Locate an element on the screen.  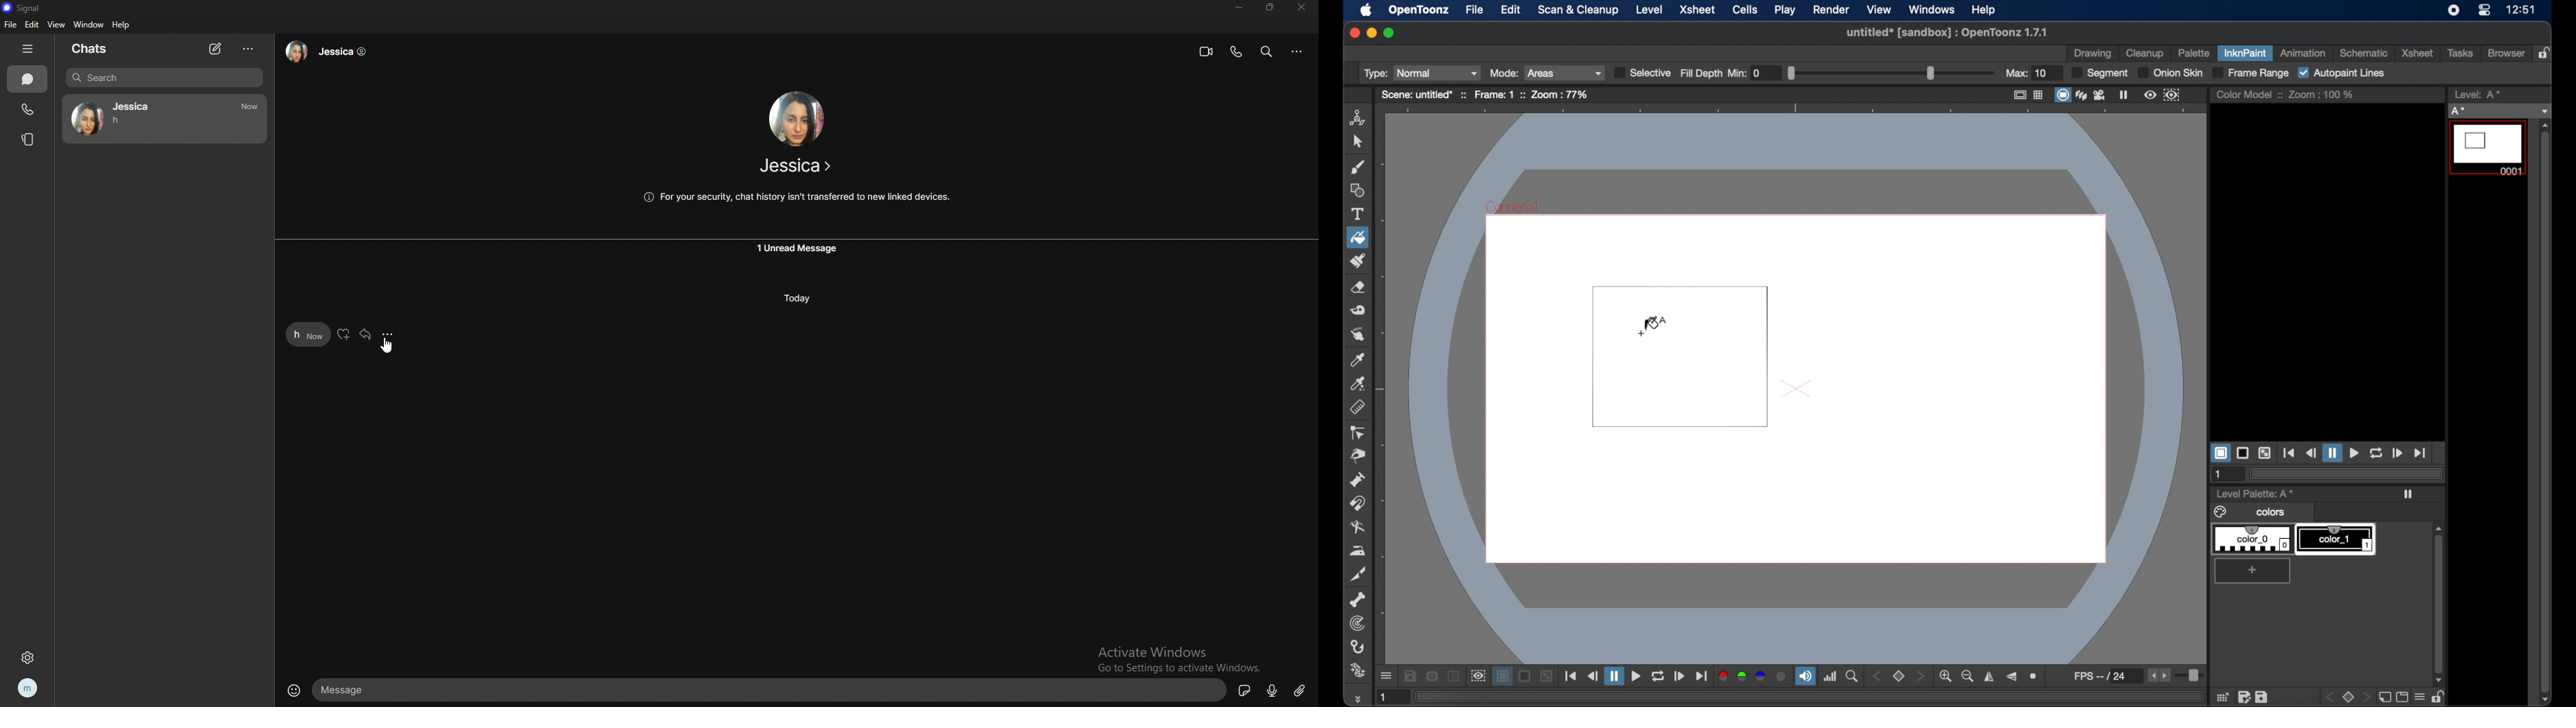
level 0001 is located at coordinates (2490, 148).